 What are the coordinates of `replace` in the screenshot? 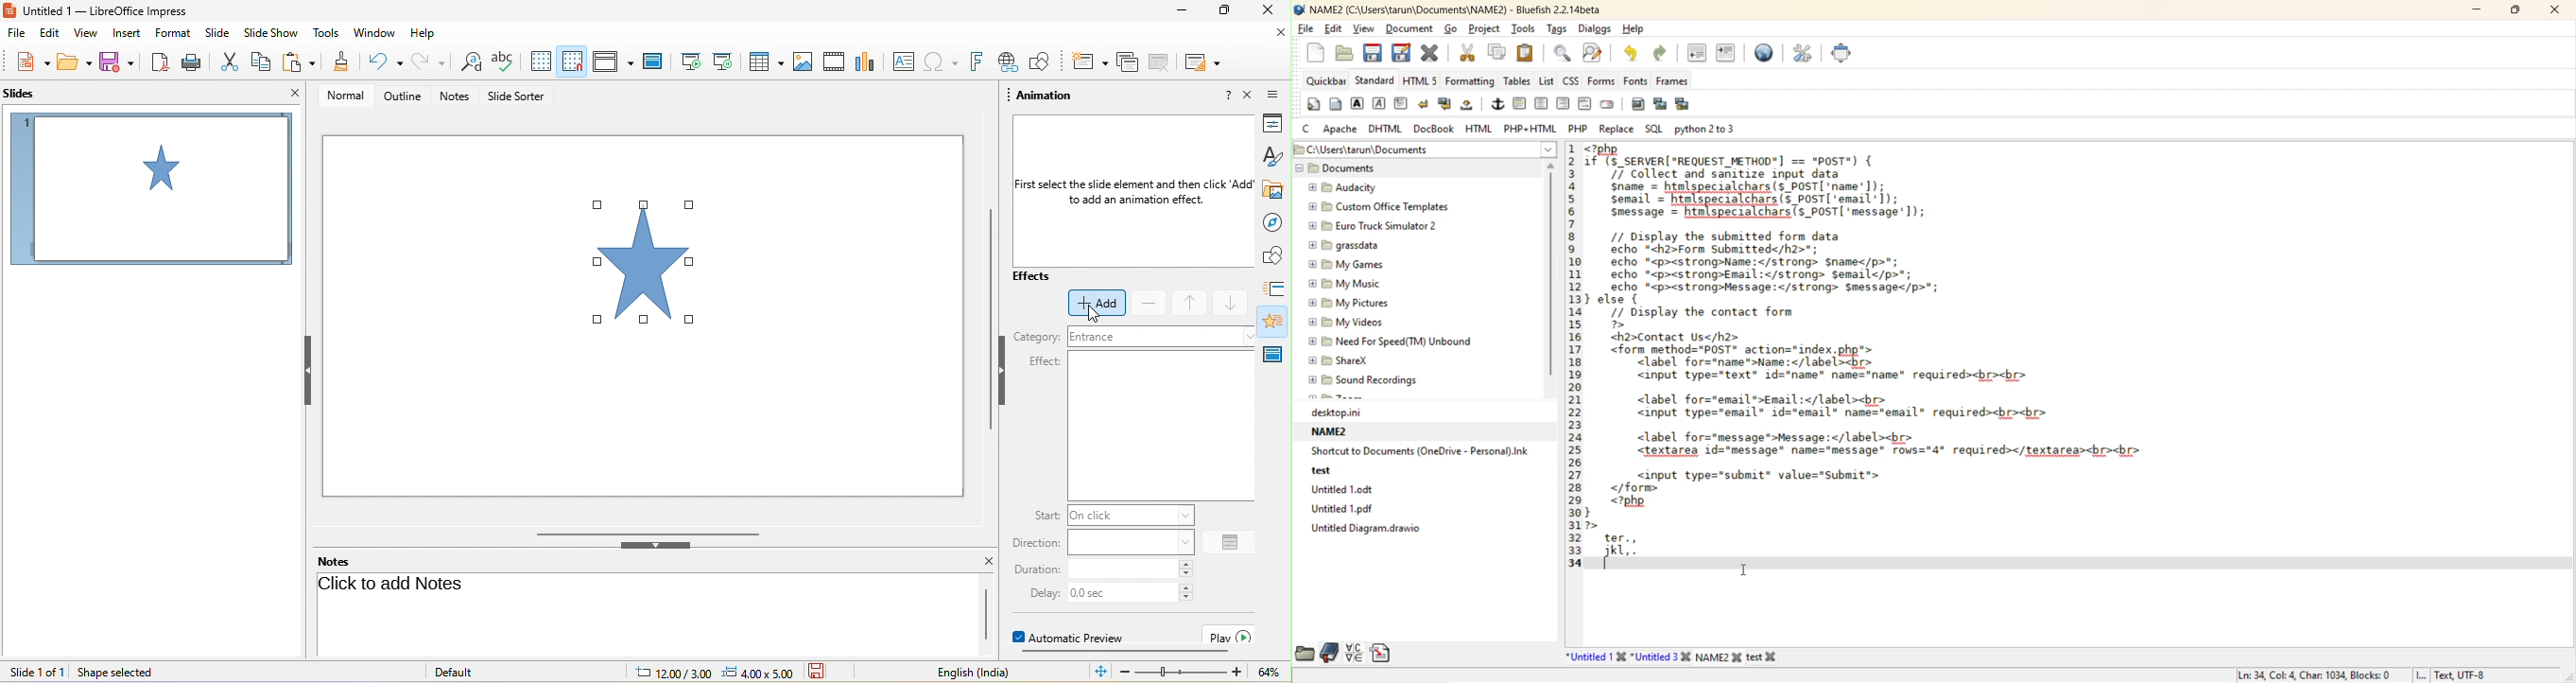 It's located at (1616, 129).